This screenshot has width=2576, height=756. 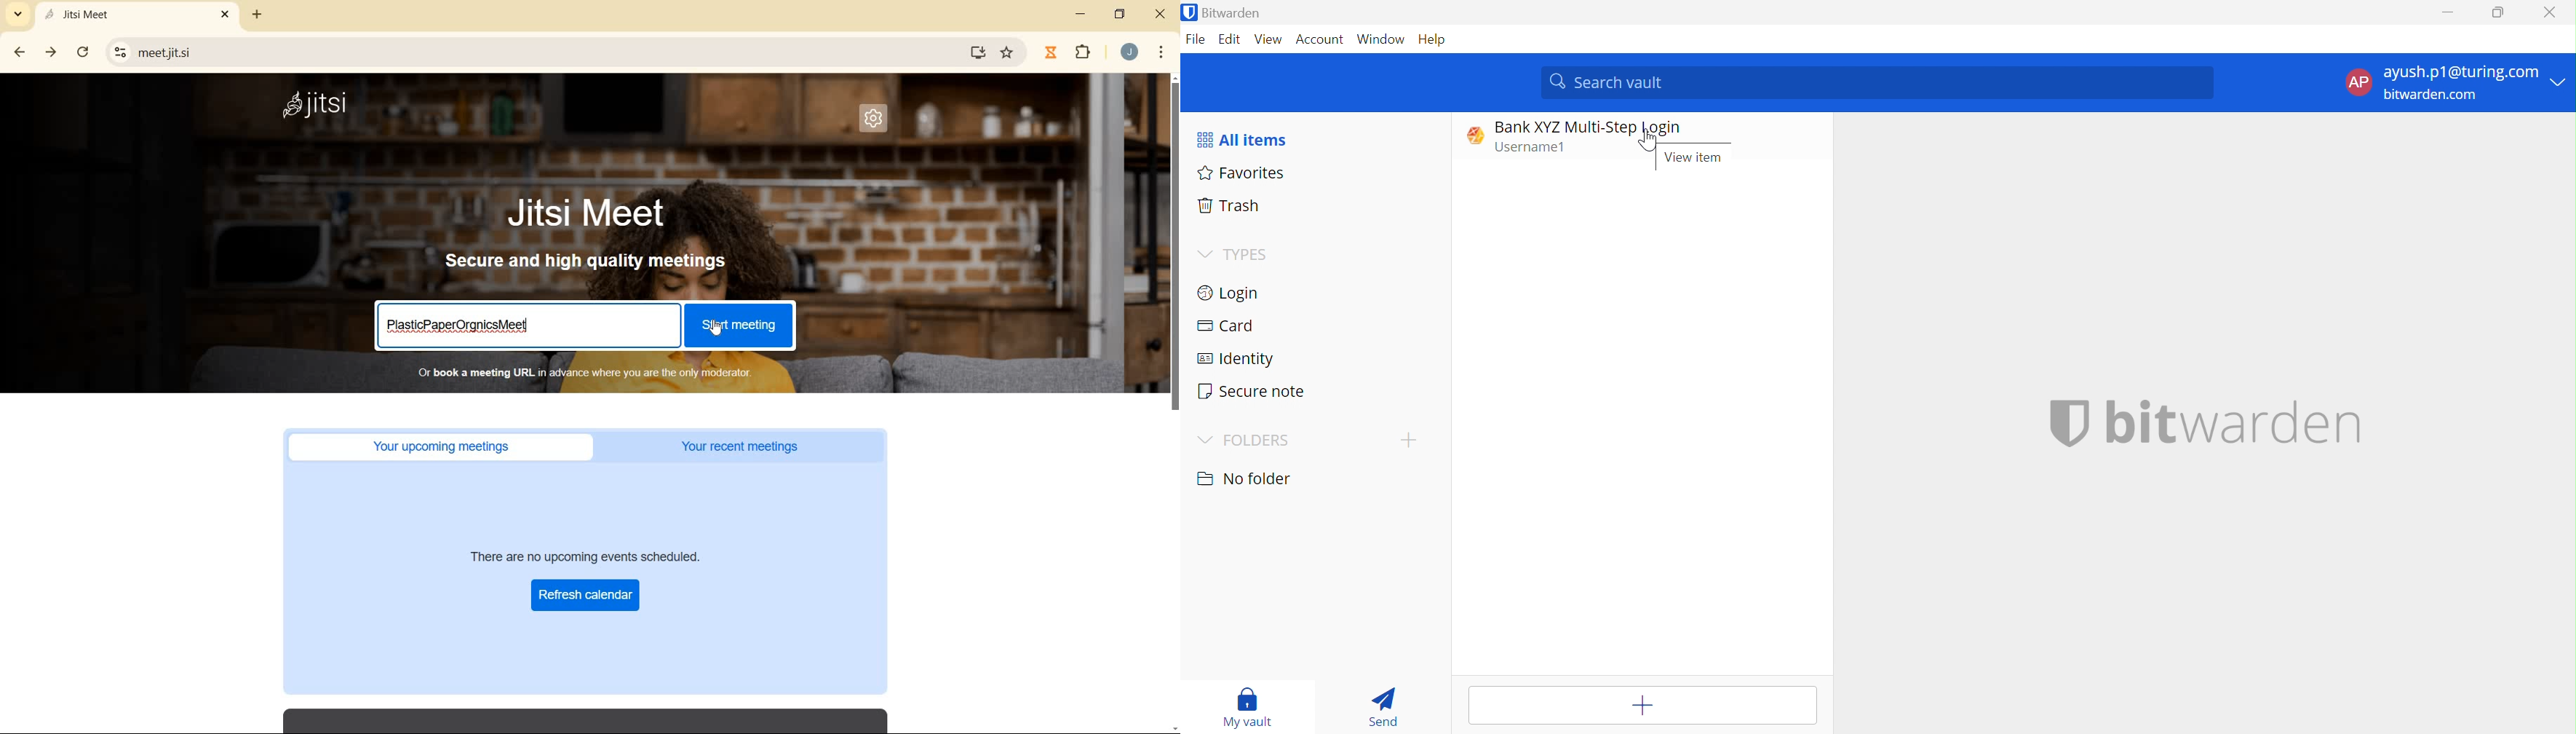 I want to click on Add folder, so click(x=1409, y=439).